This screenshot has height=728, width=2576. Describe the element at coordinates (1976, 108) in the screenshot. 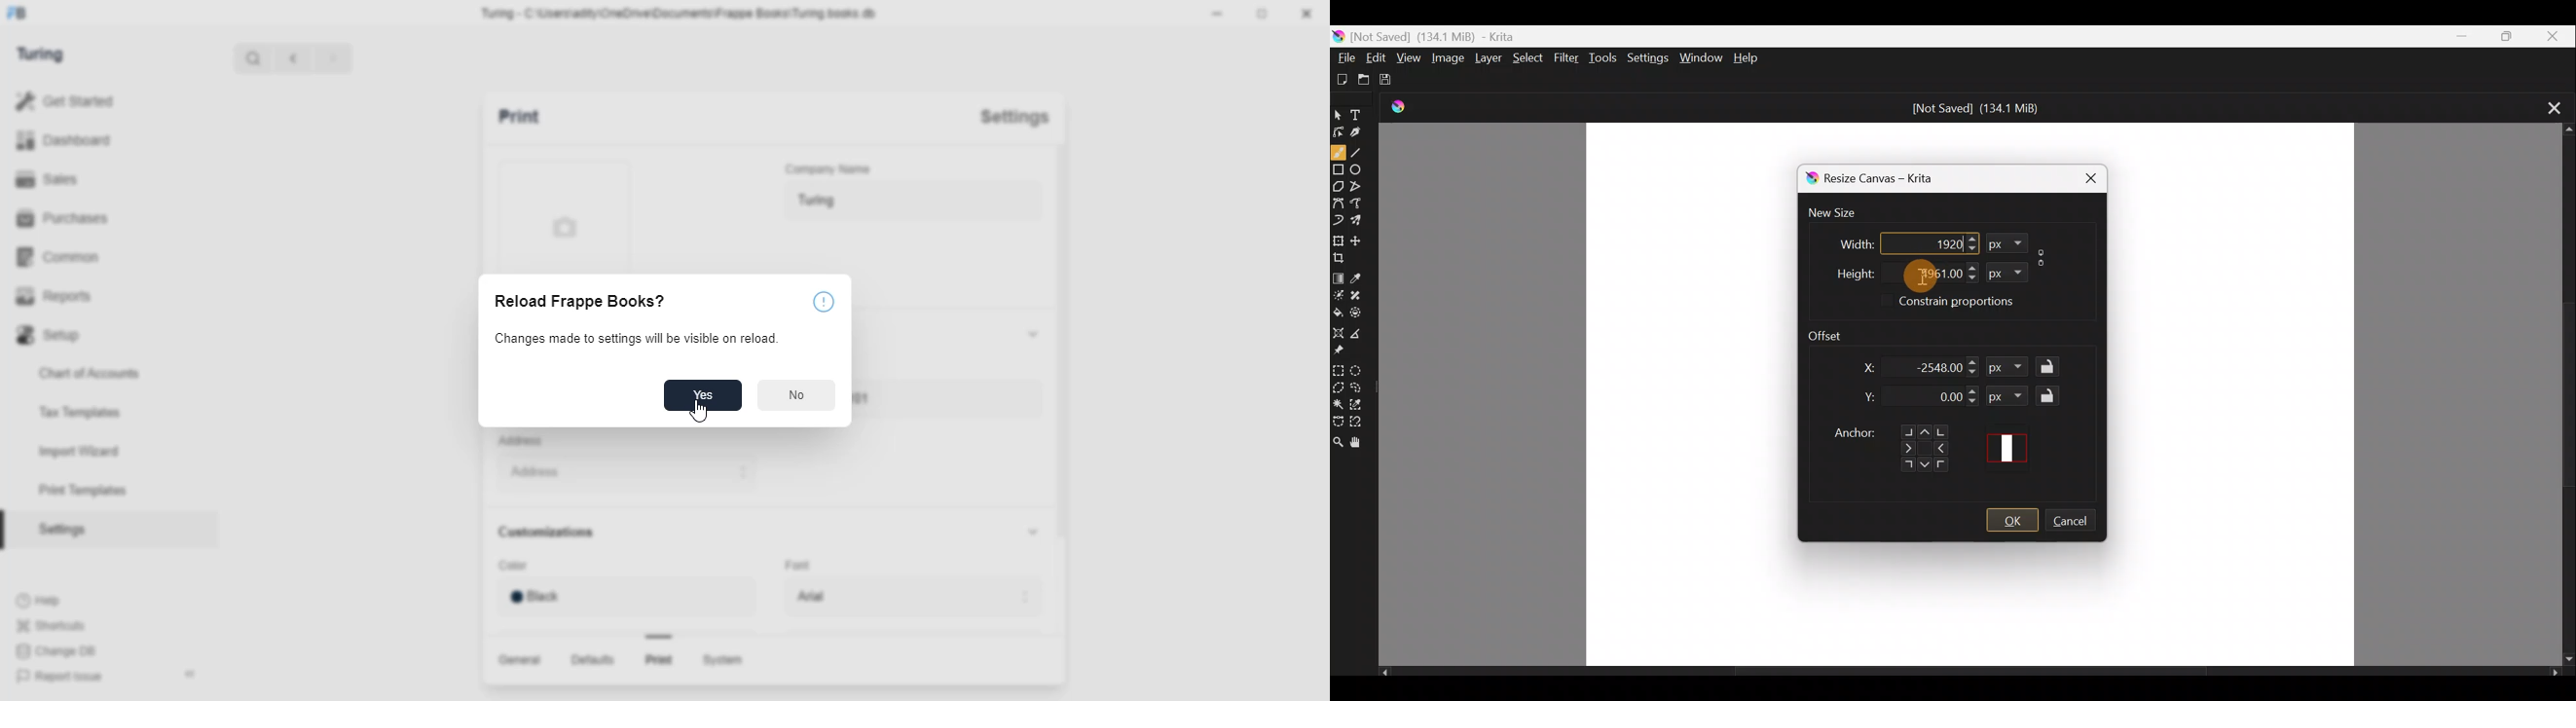

I see `[Not Saved] (134.1 MiB)` at that location.